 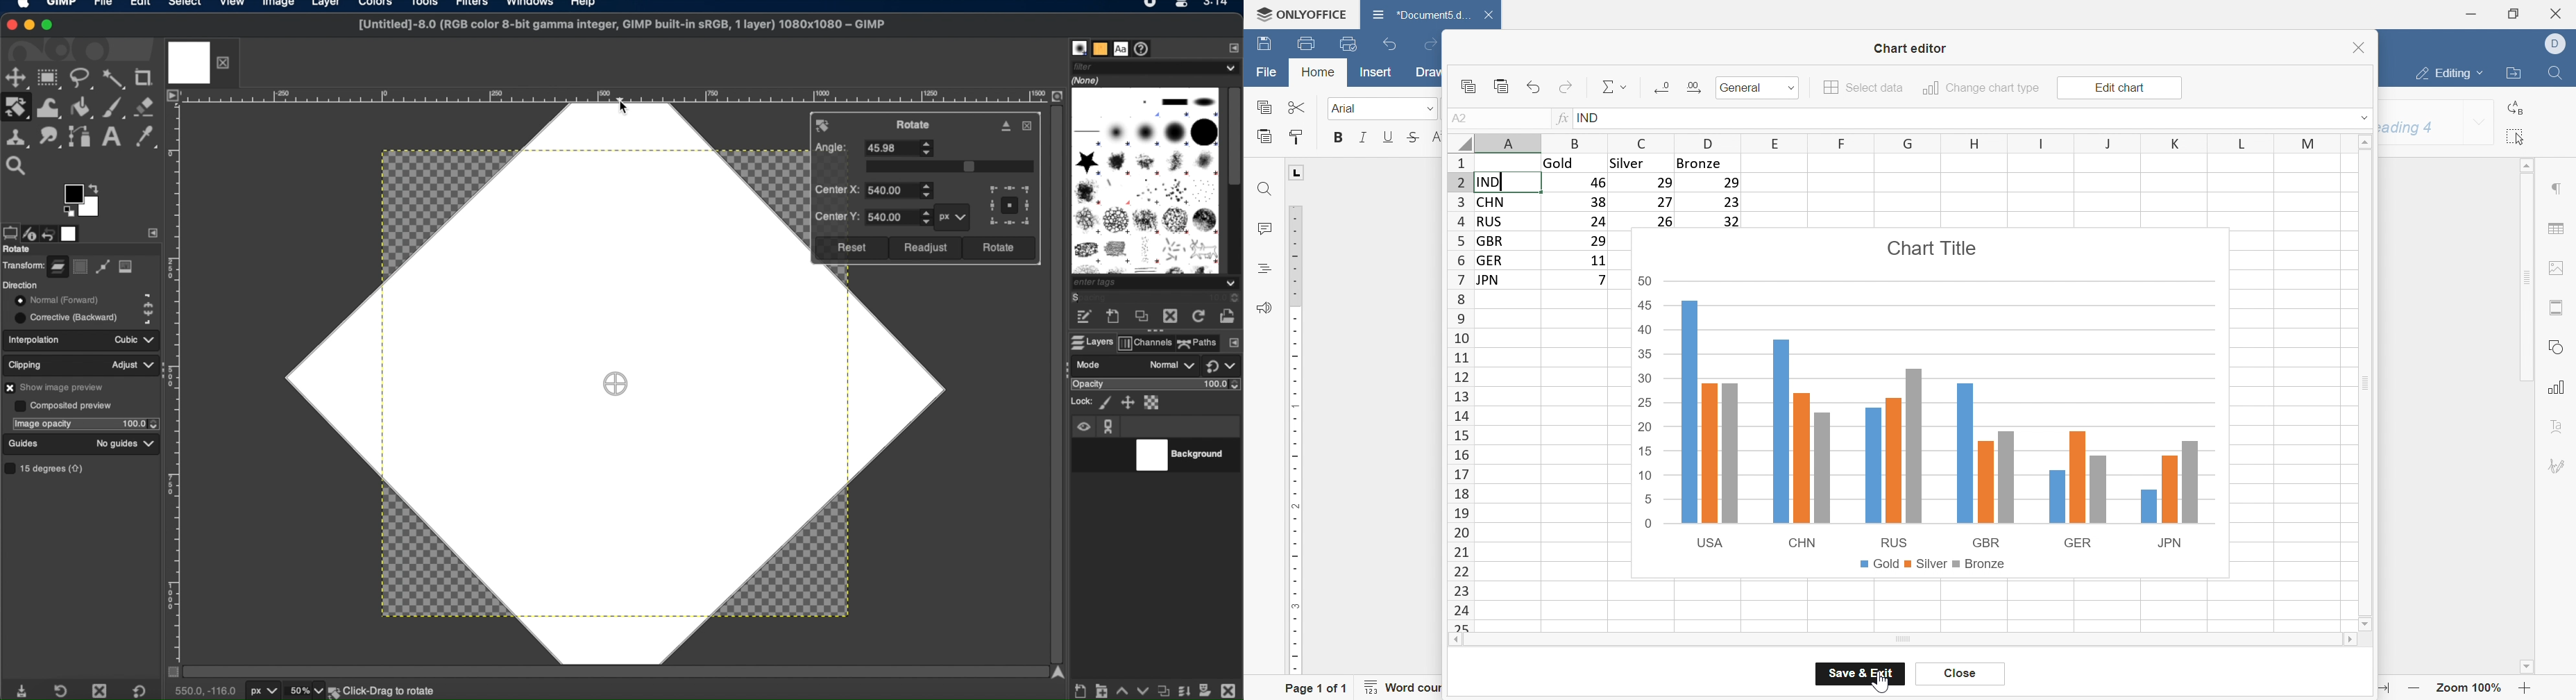 I want to click on paste, so click(x=1502, y=85).